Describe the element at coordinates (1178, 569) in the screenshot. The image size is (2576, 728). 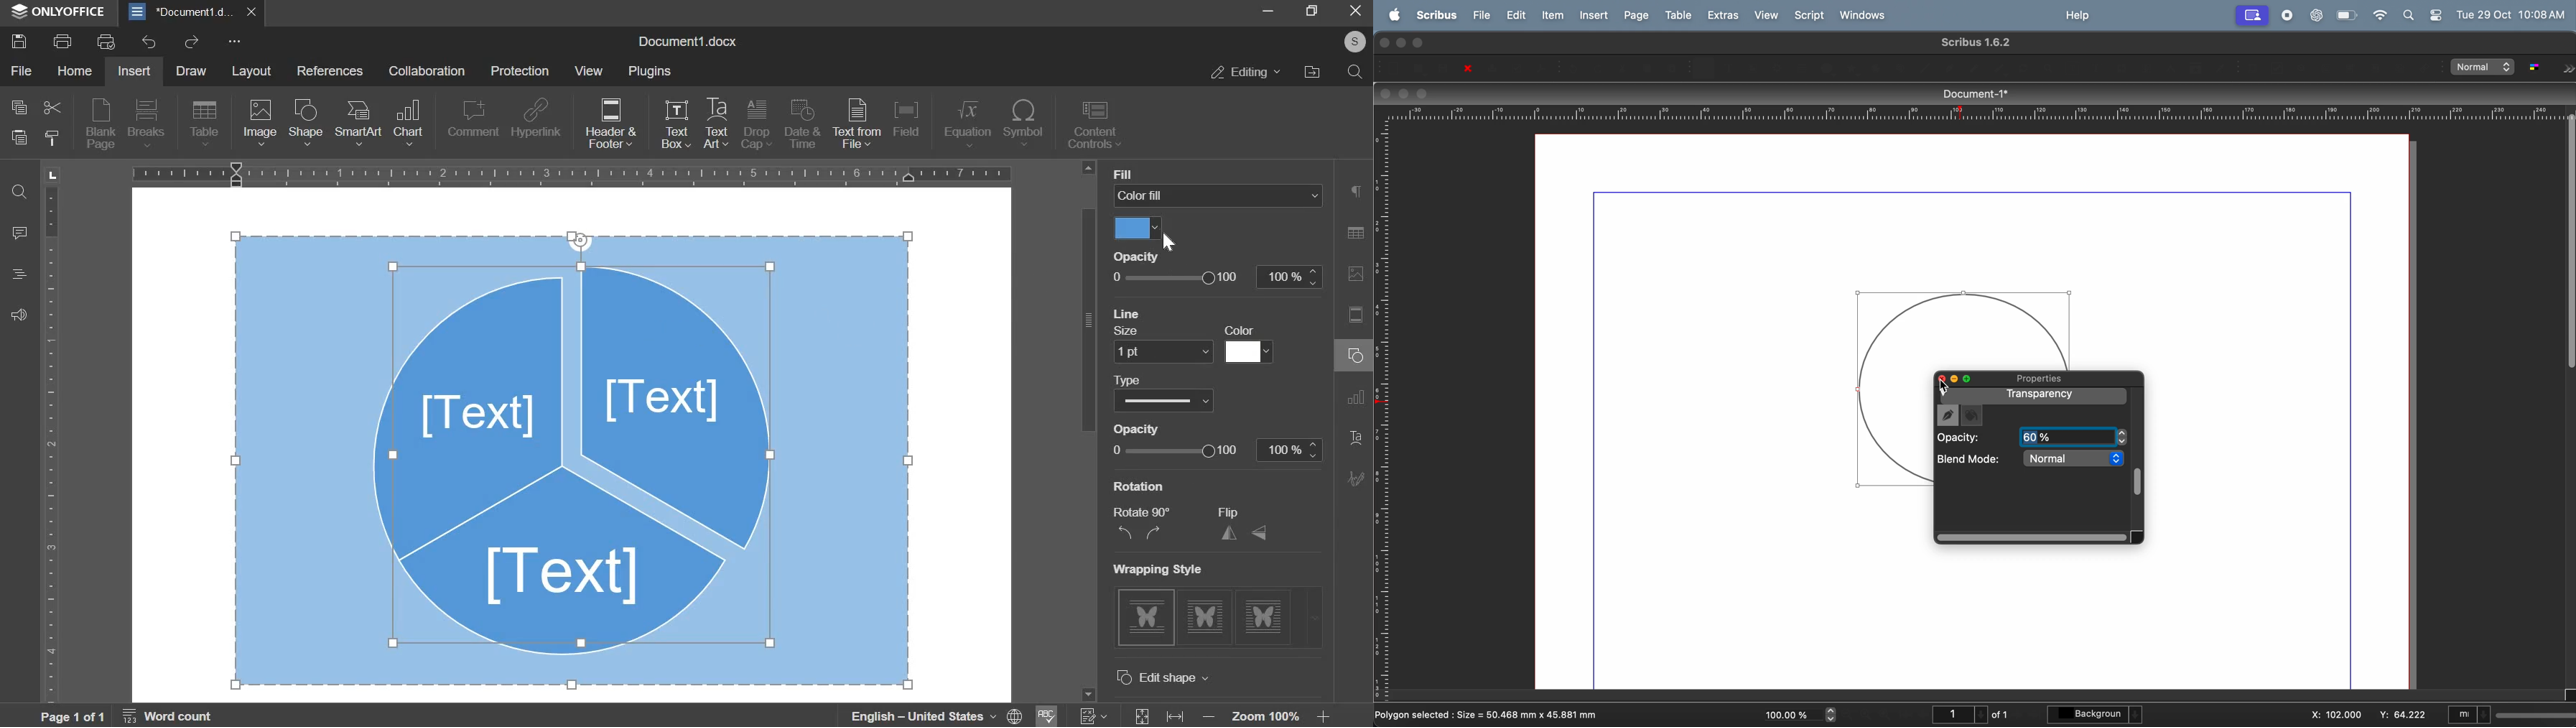
I see `` at that location.